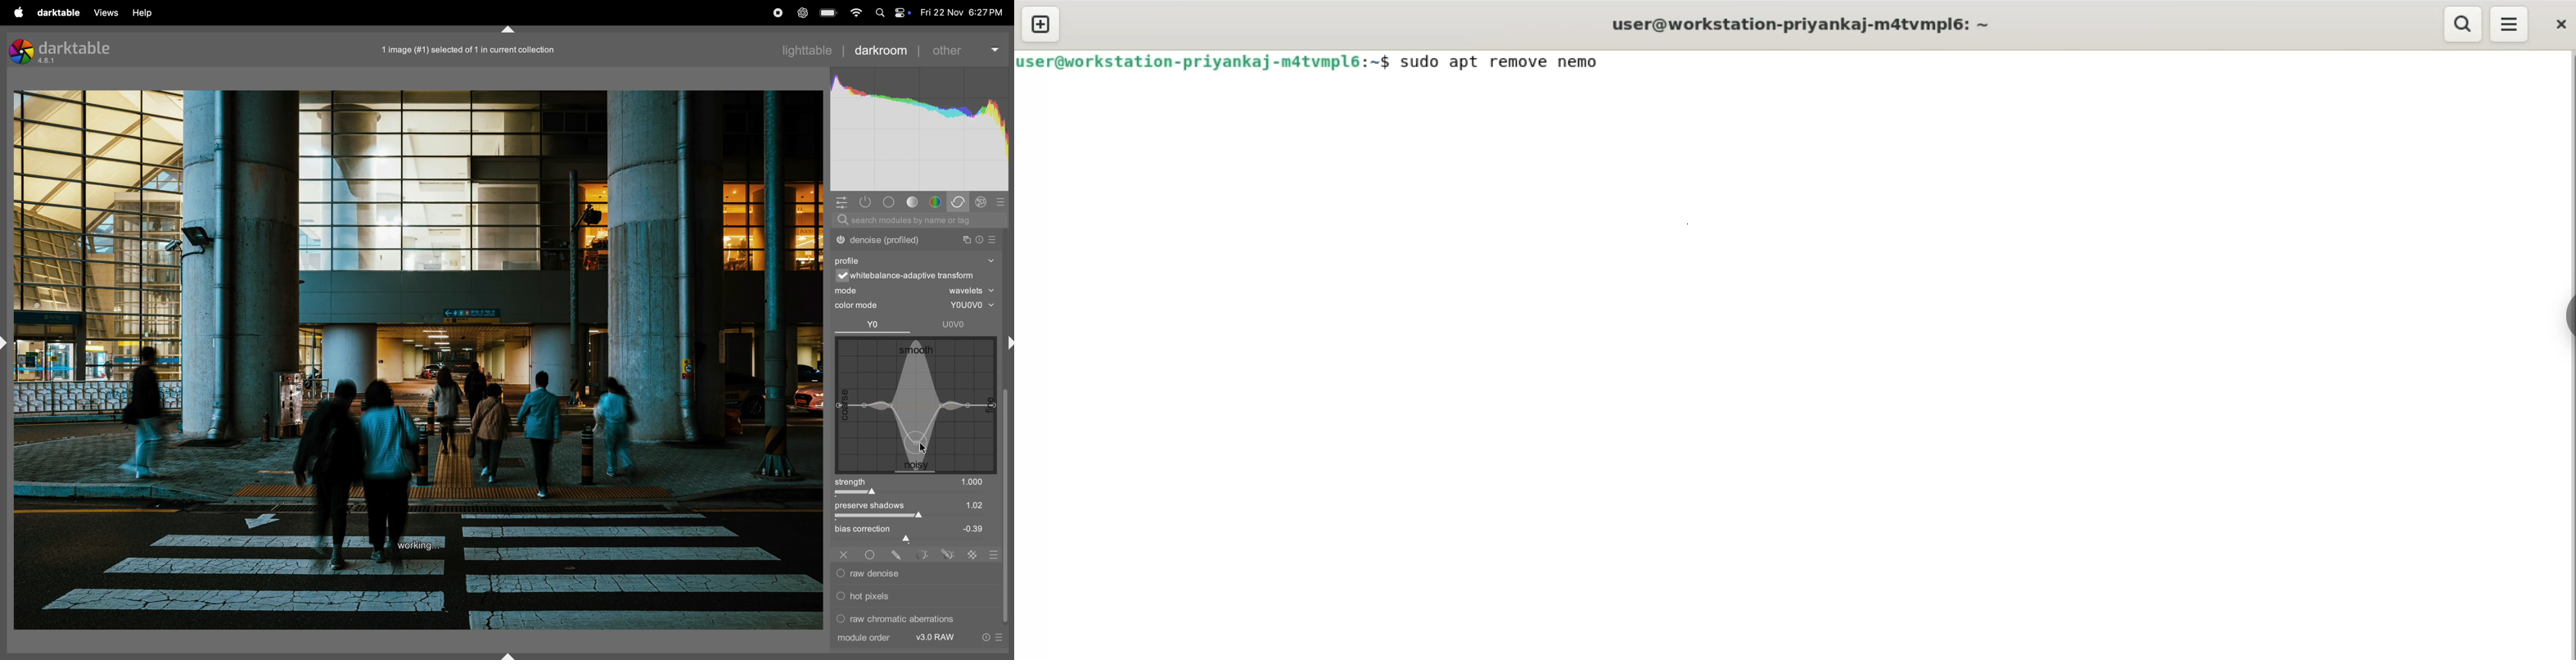  Describe the element at coordinates (902, 13) in the screenshot. I see `apple widgets` at that location.